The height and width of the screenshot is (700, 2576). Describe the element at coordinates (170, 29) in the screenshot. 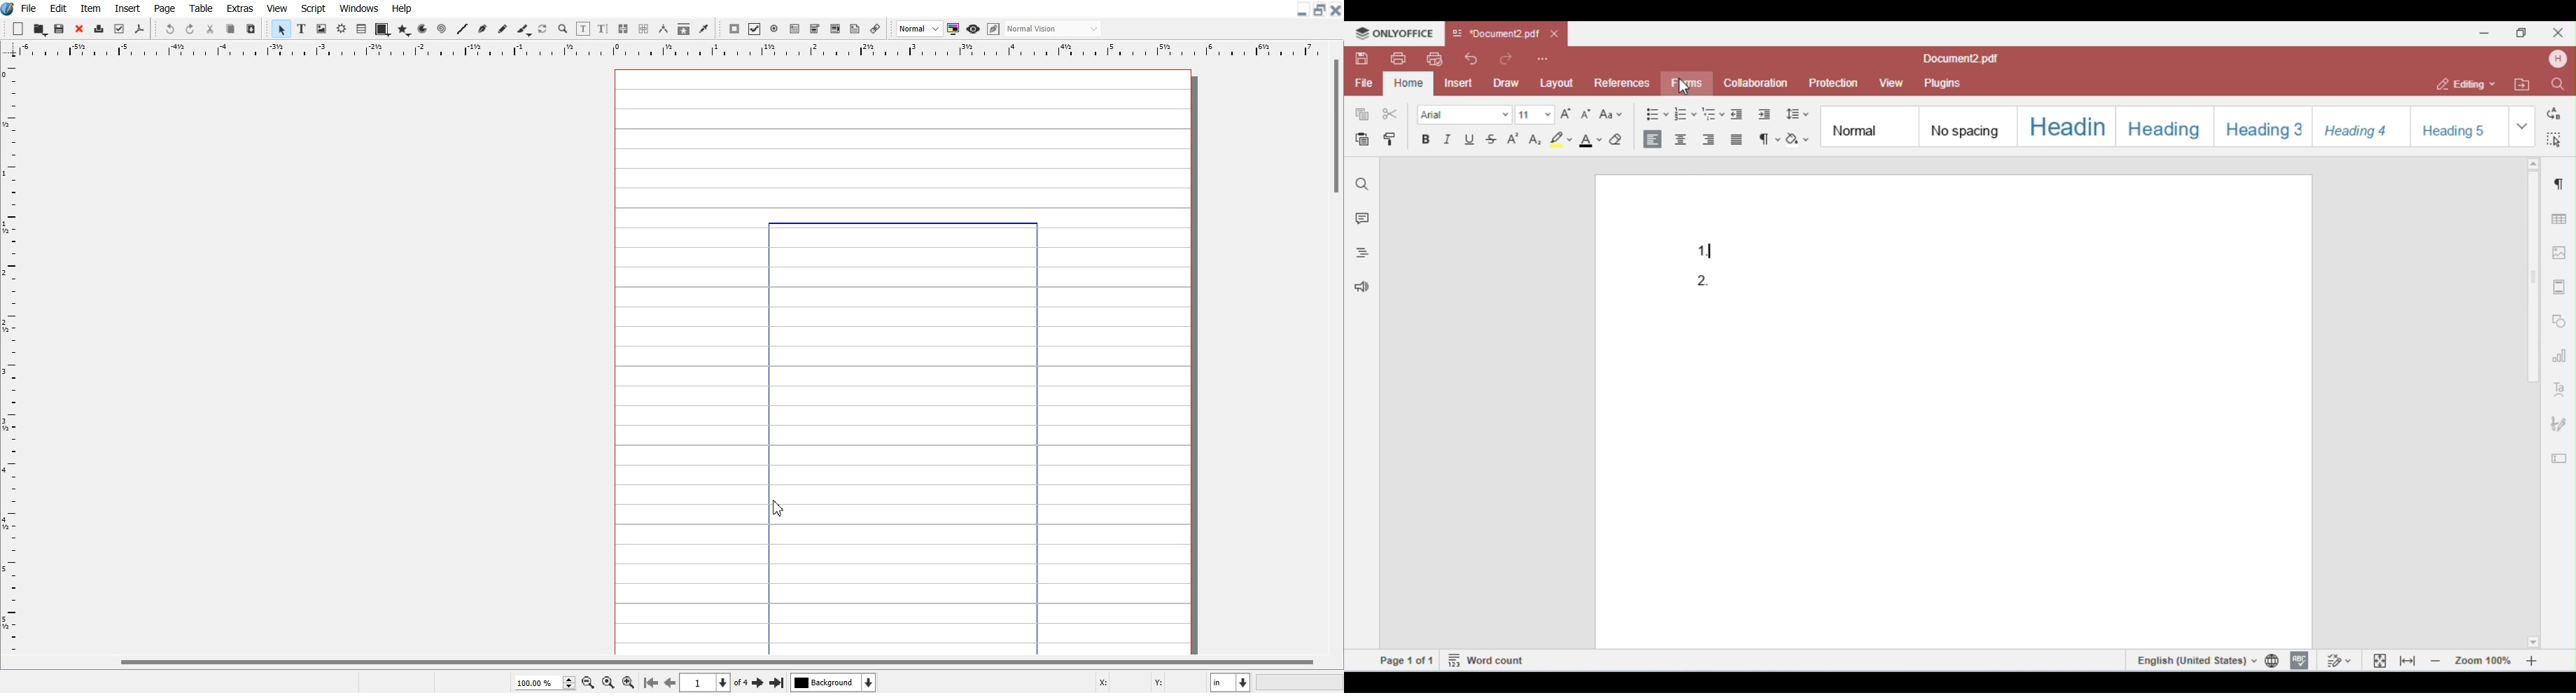

I see `Undo` at that location.